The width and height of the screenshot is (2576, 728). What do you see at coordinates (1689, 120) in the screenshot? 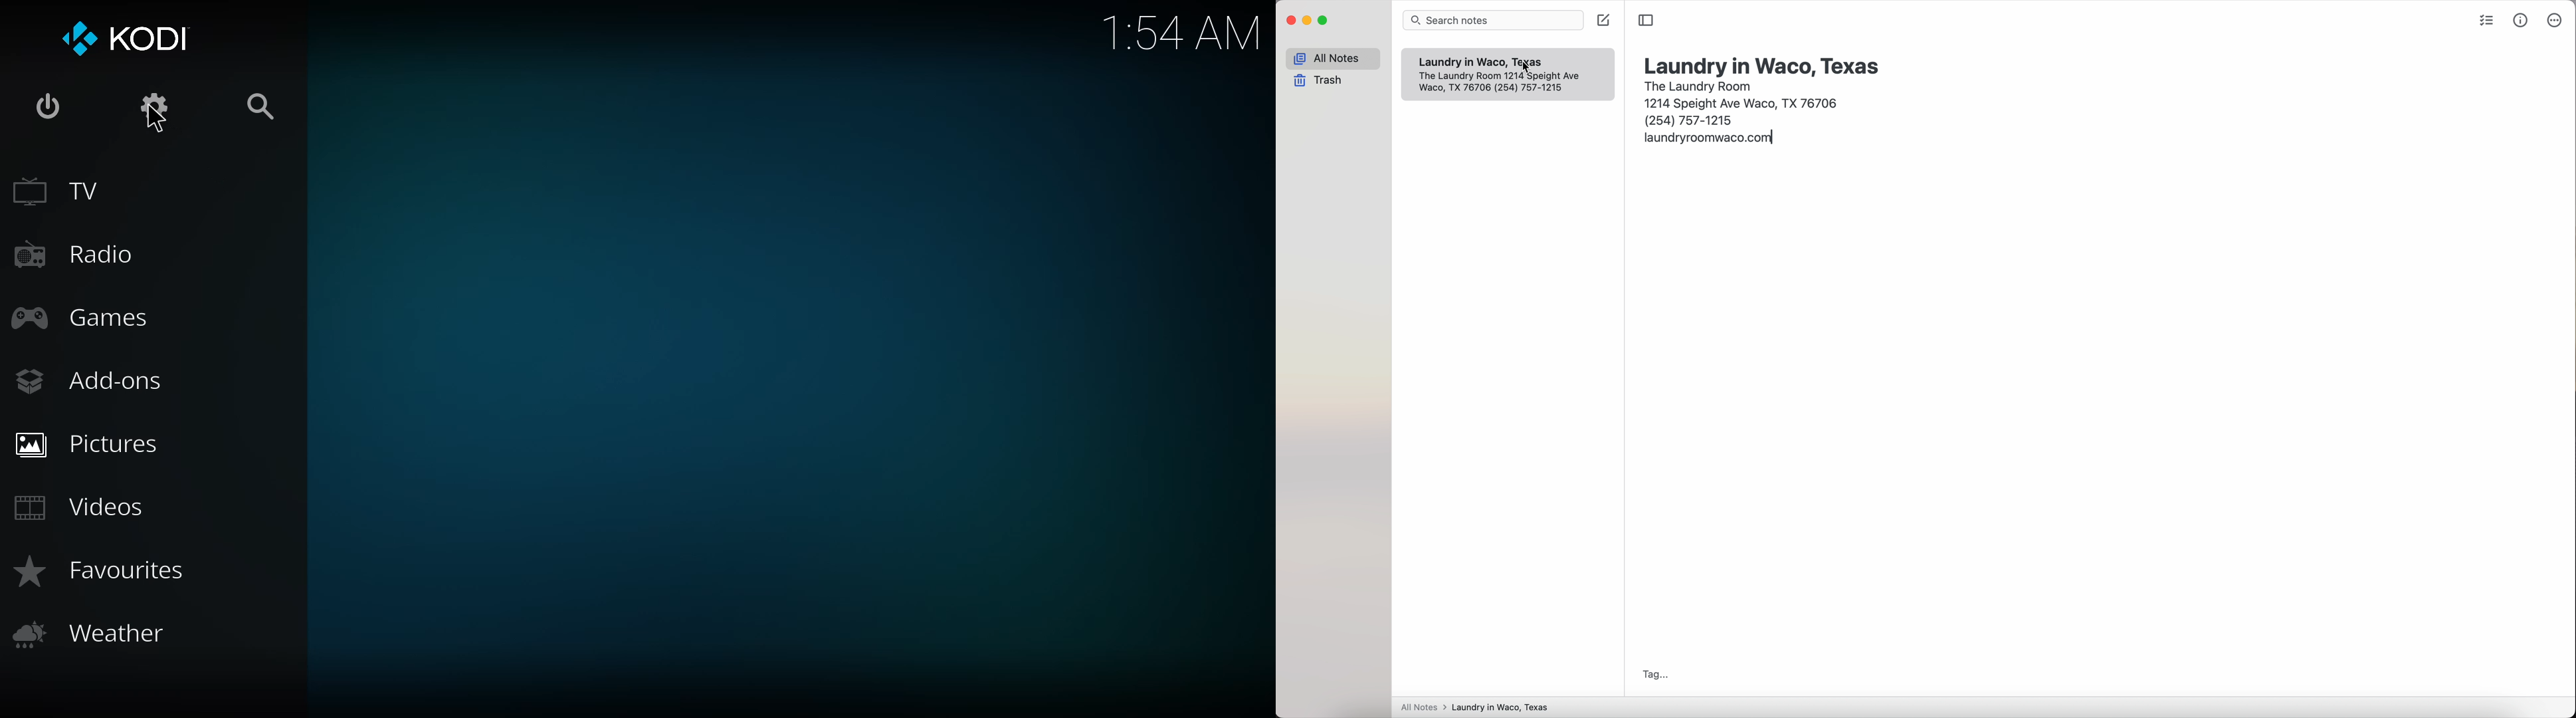
I see `(254) 757-1215` at bounding box center [1689, 120].